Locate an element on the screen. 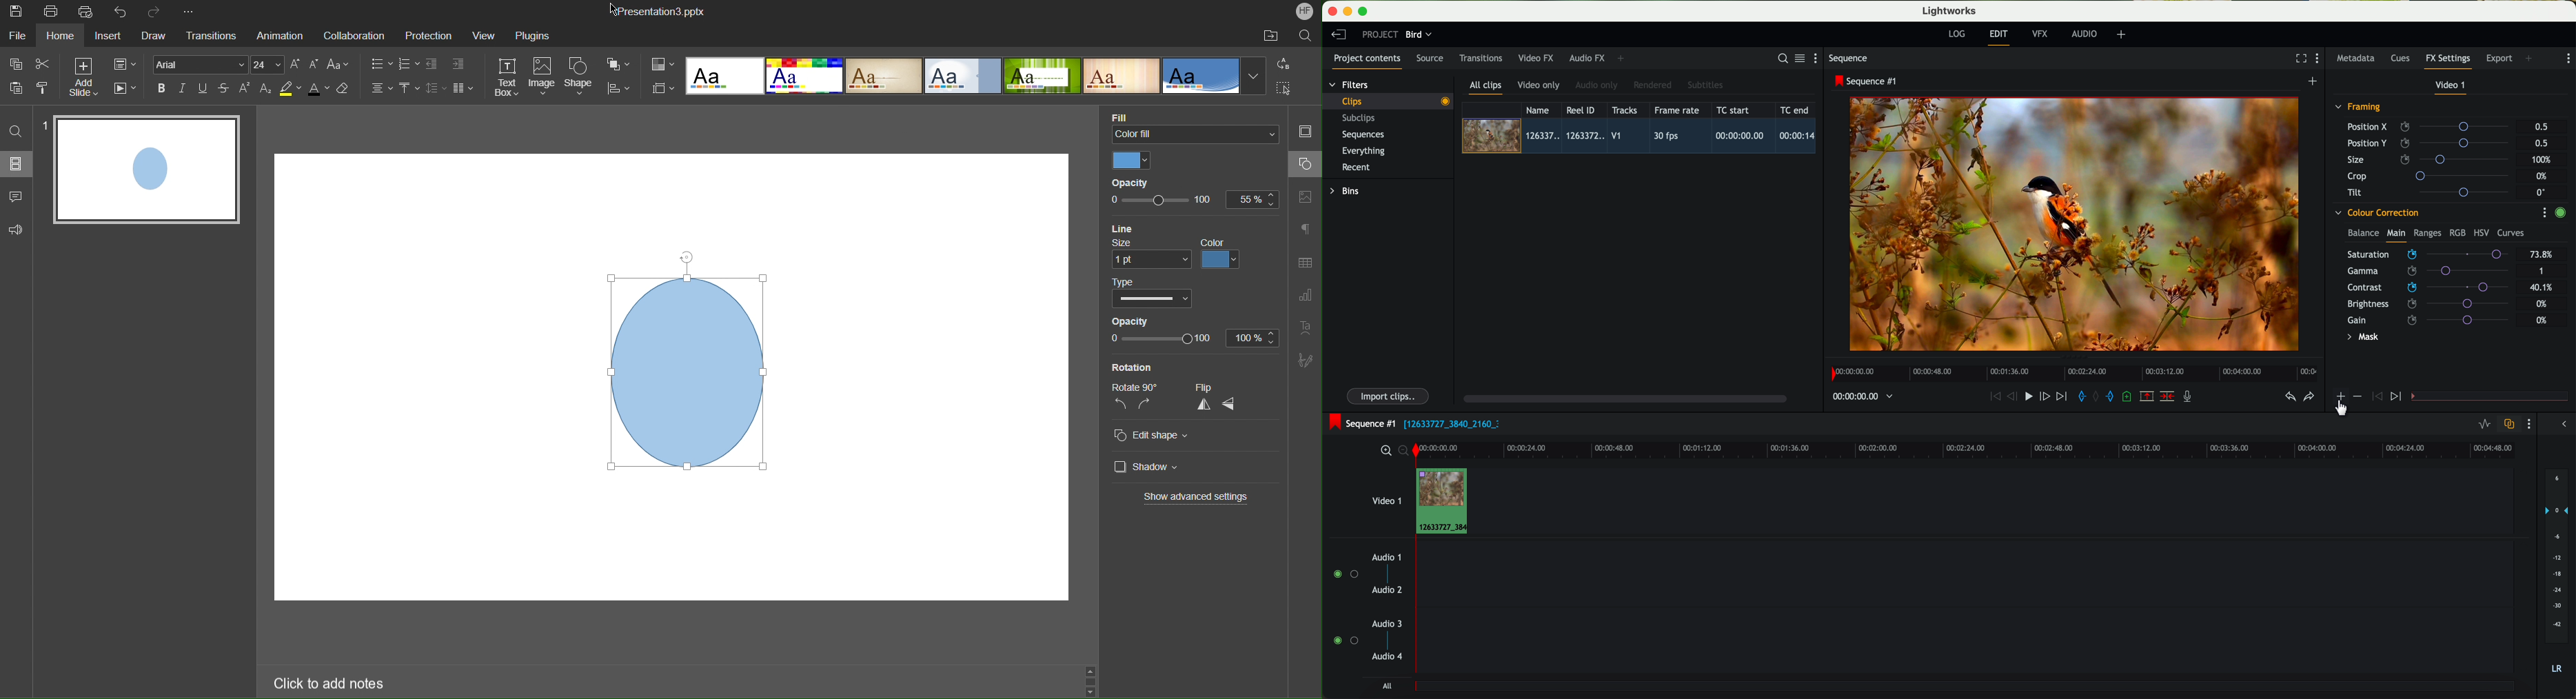 The width and height of the screenshot is (2576, 700). Rotate 90 is located at coordinates (1137, 387).